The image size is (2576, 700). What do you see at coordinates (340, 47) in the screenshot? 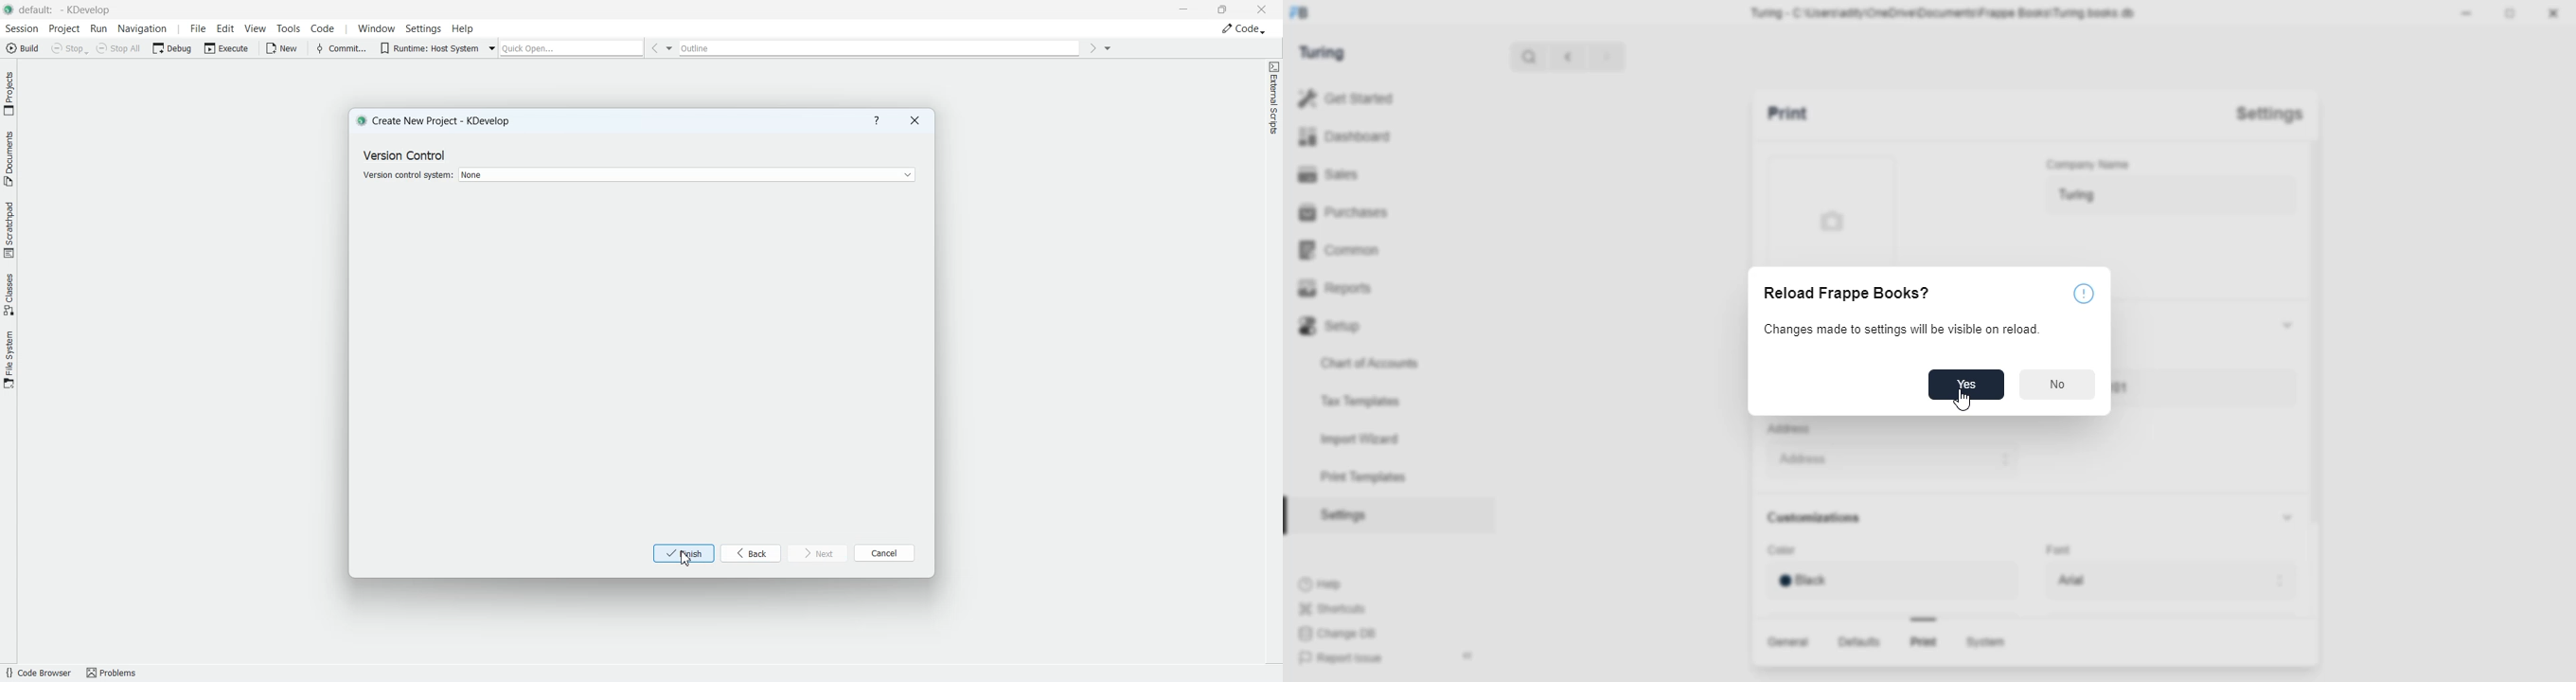
I see `Commit` at bounding box center [340, 47].